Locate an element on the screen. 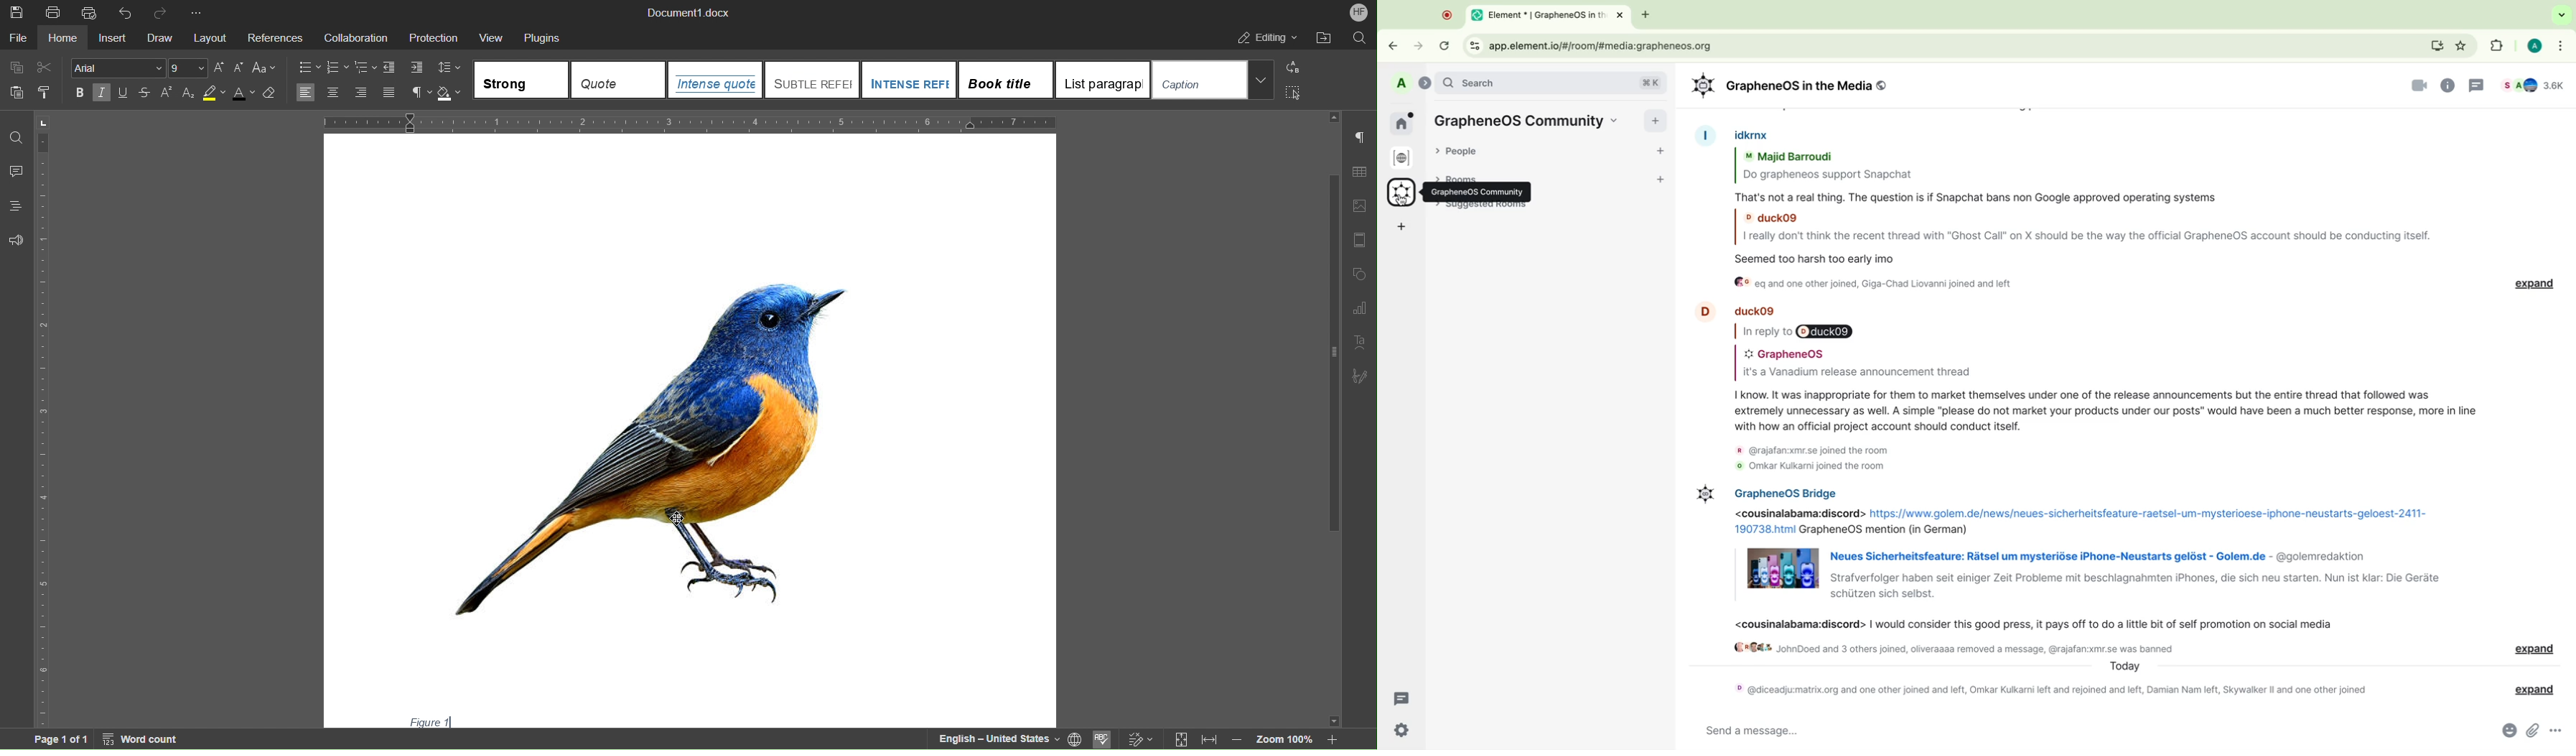 This screenshot has height=756, width=2576. Graphs is located at coordinates (1358, 309).